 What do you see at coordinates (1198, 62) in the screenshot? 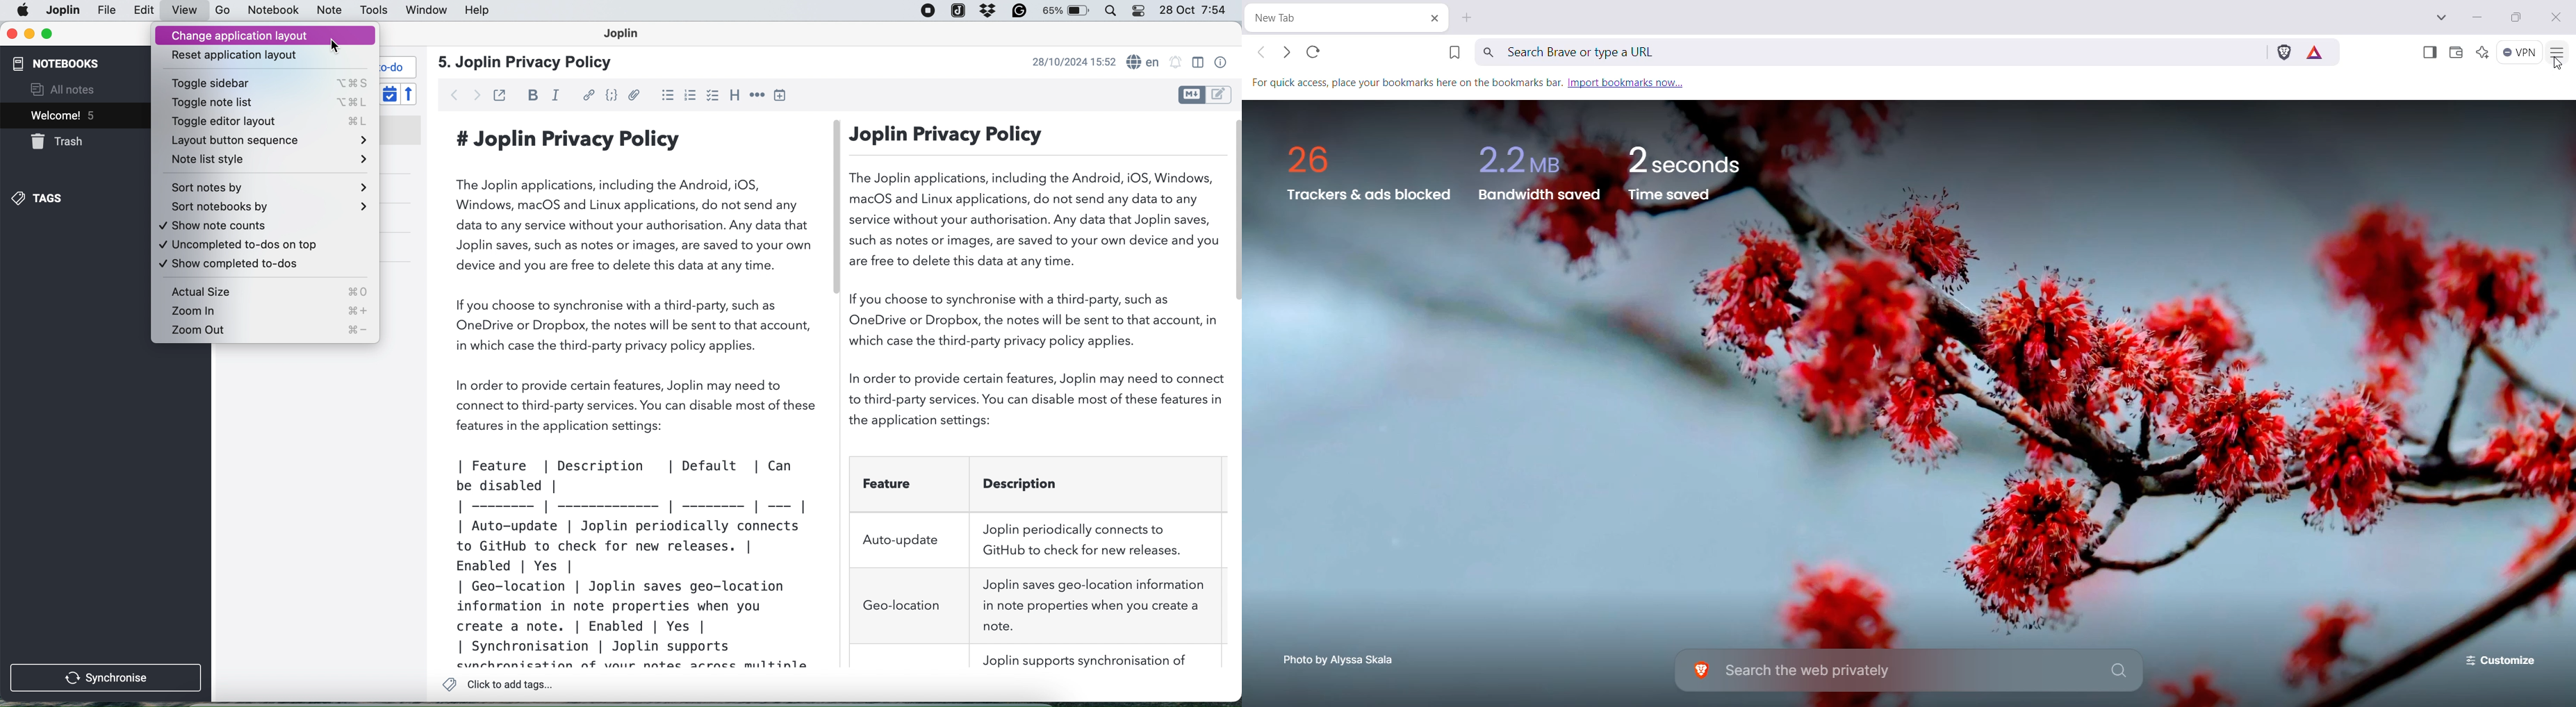
I see `toggle editor layout` at bounding box center [1198, 62].